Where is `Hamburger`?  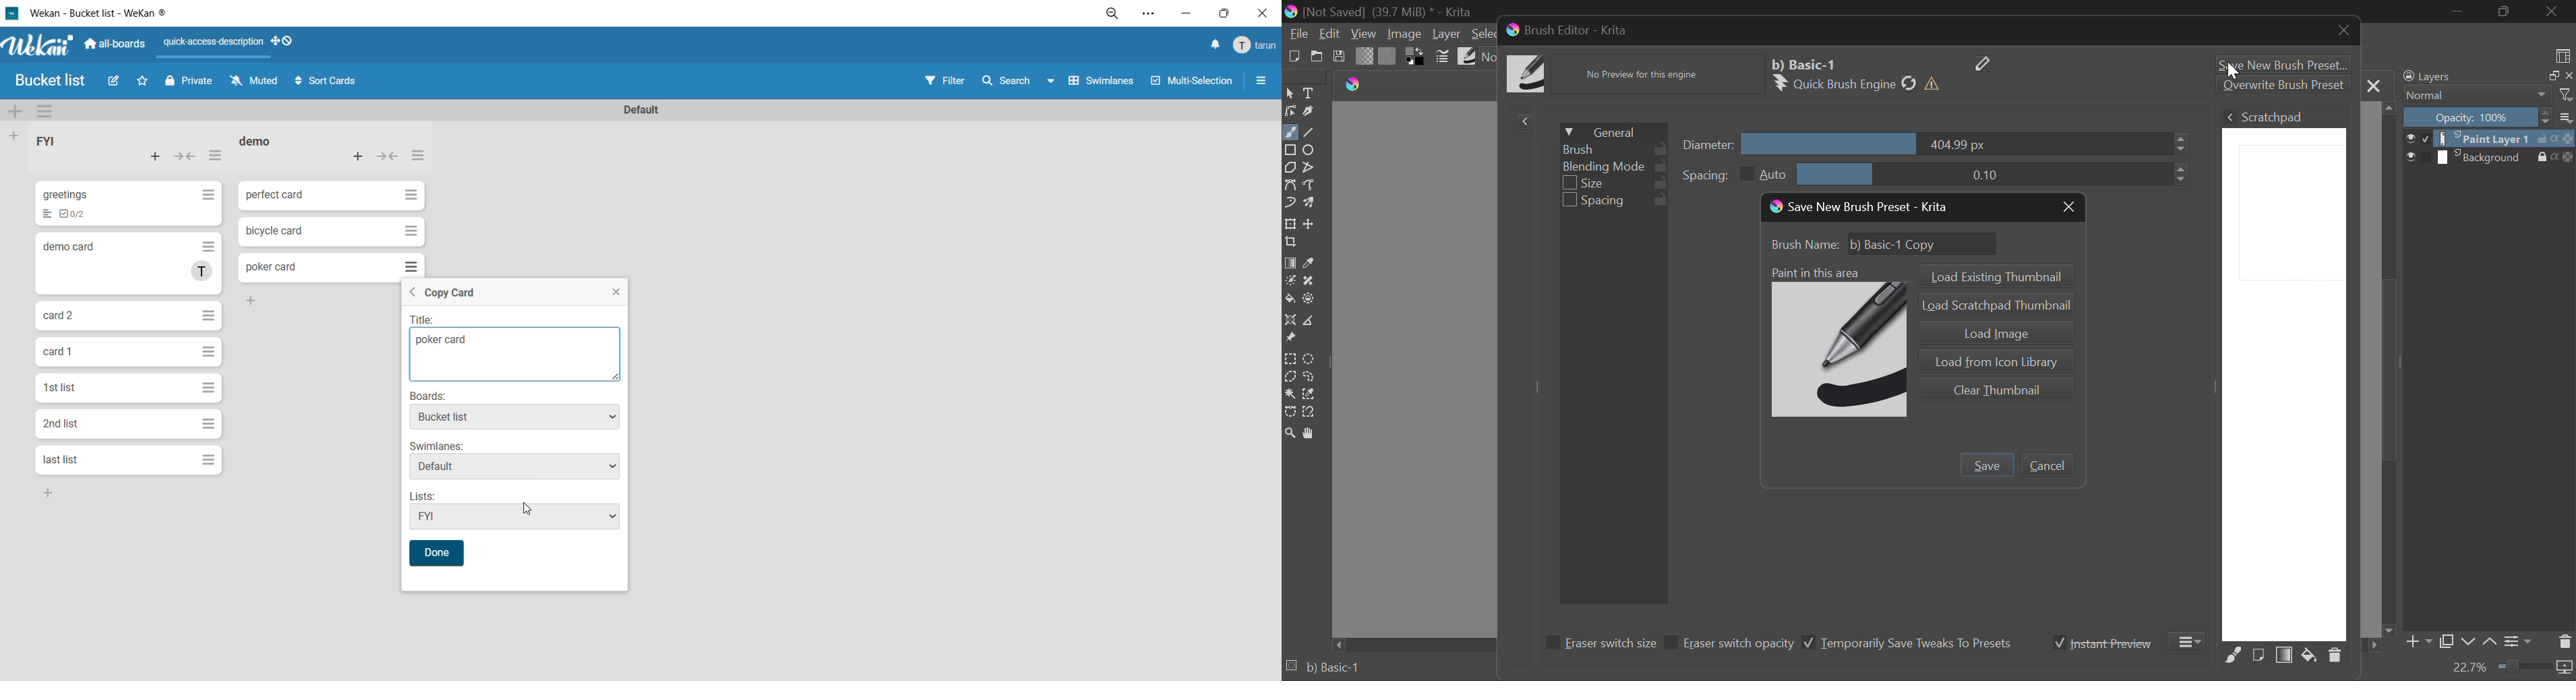 Hamburger is located at coordinates (206, 351).